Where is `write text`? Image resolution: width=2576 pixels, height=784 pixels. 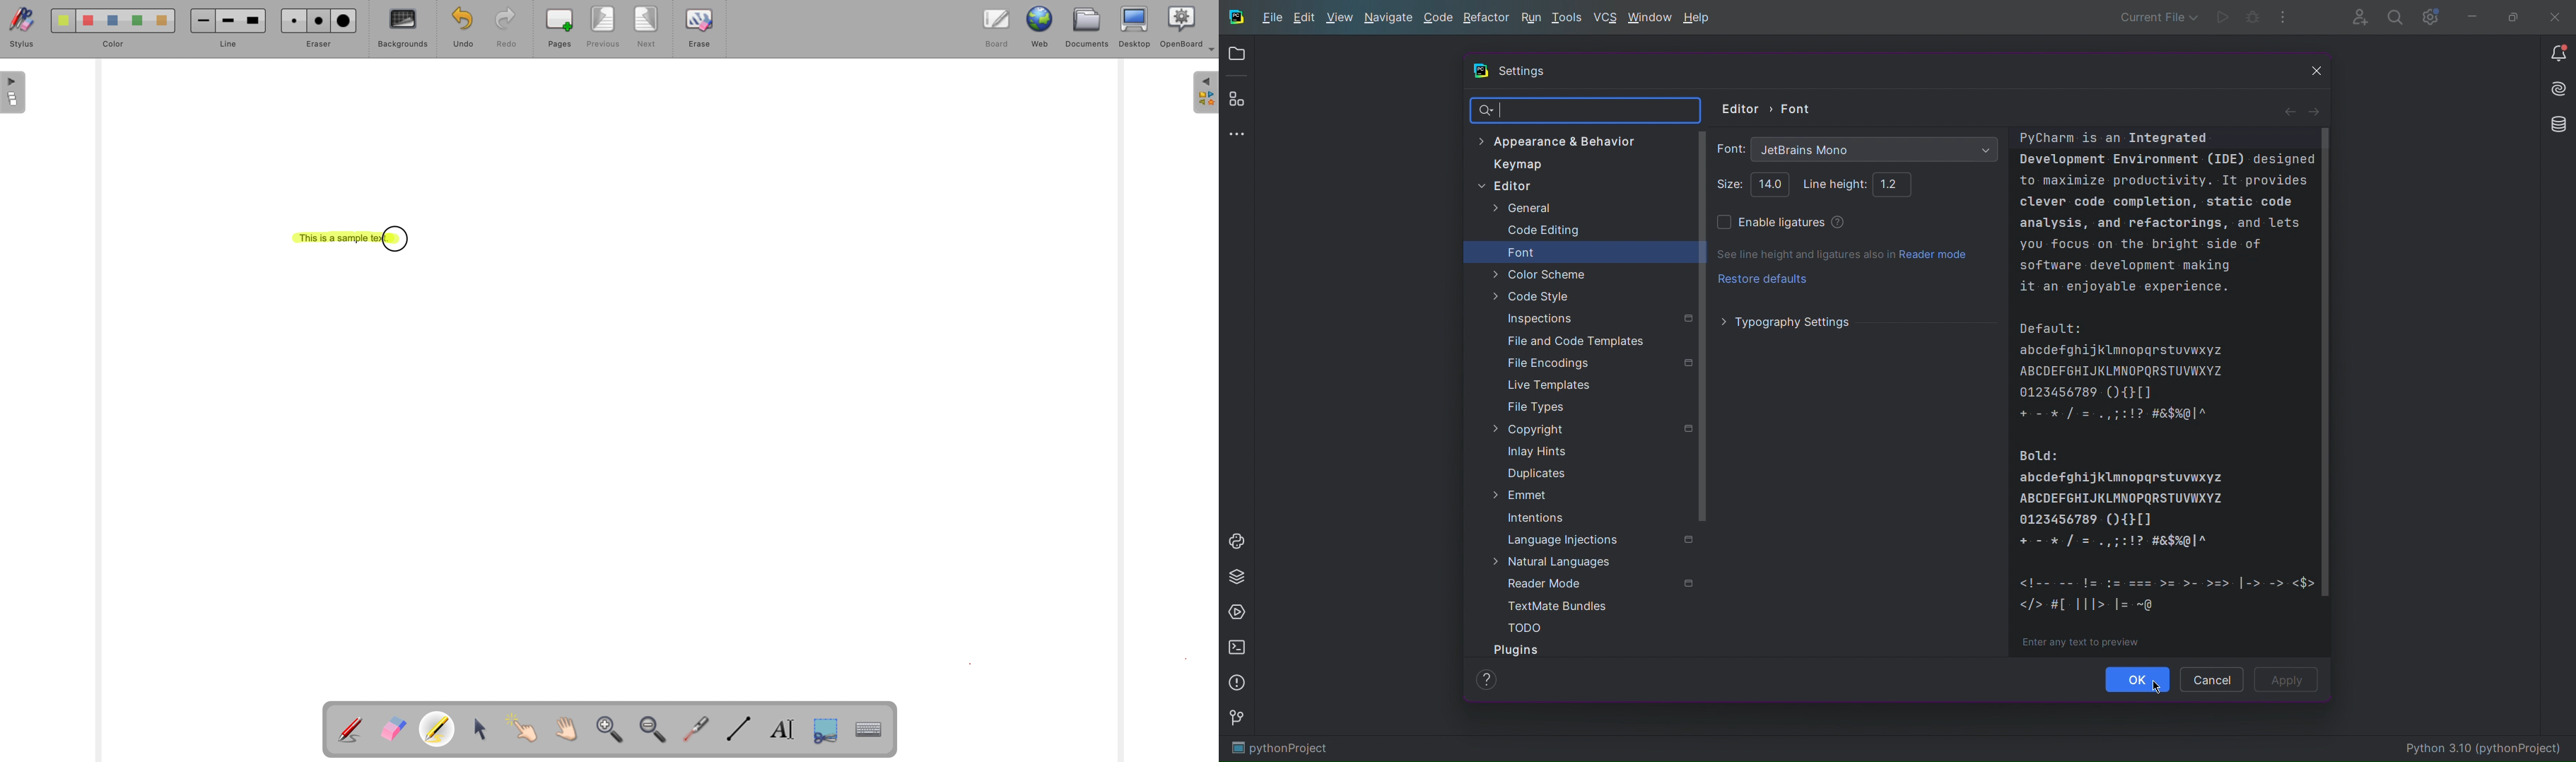
write text is located at coordinates (783, 728).